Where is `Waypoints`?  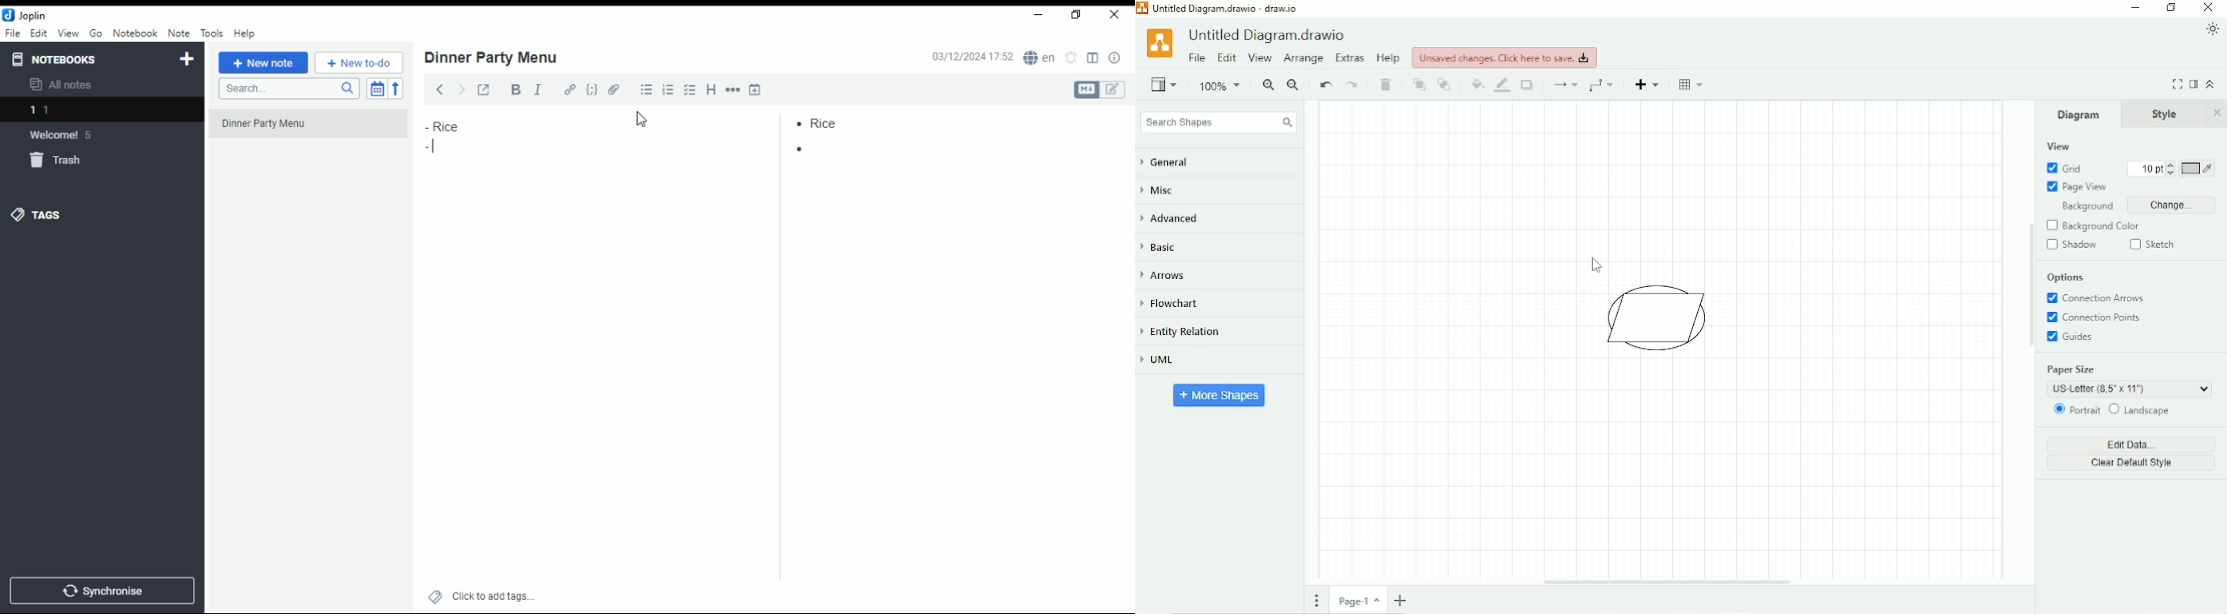 Waypoints is located at coordinates (1604, 85).